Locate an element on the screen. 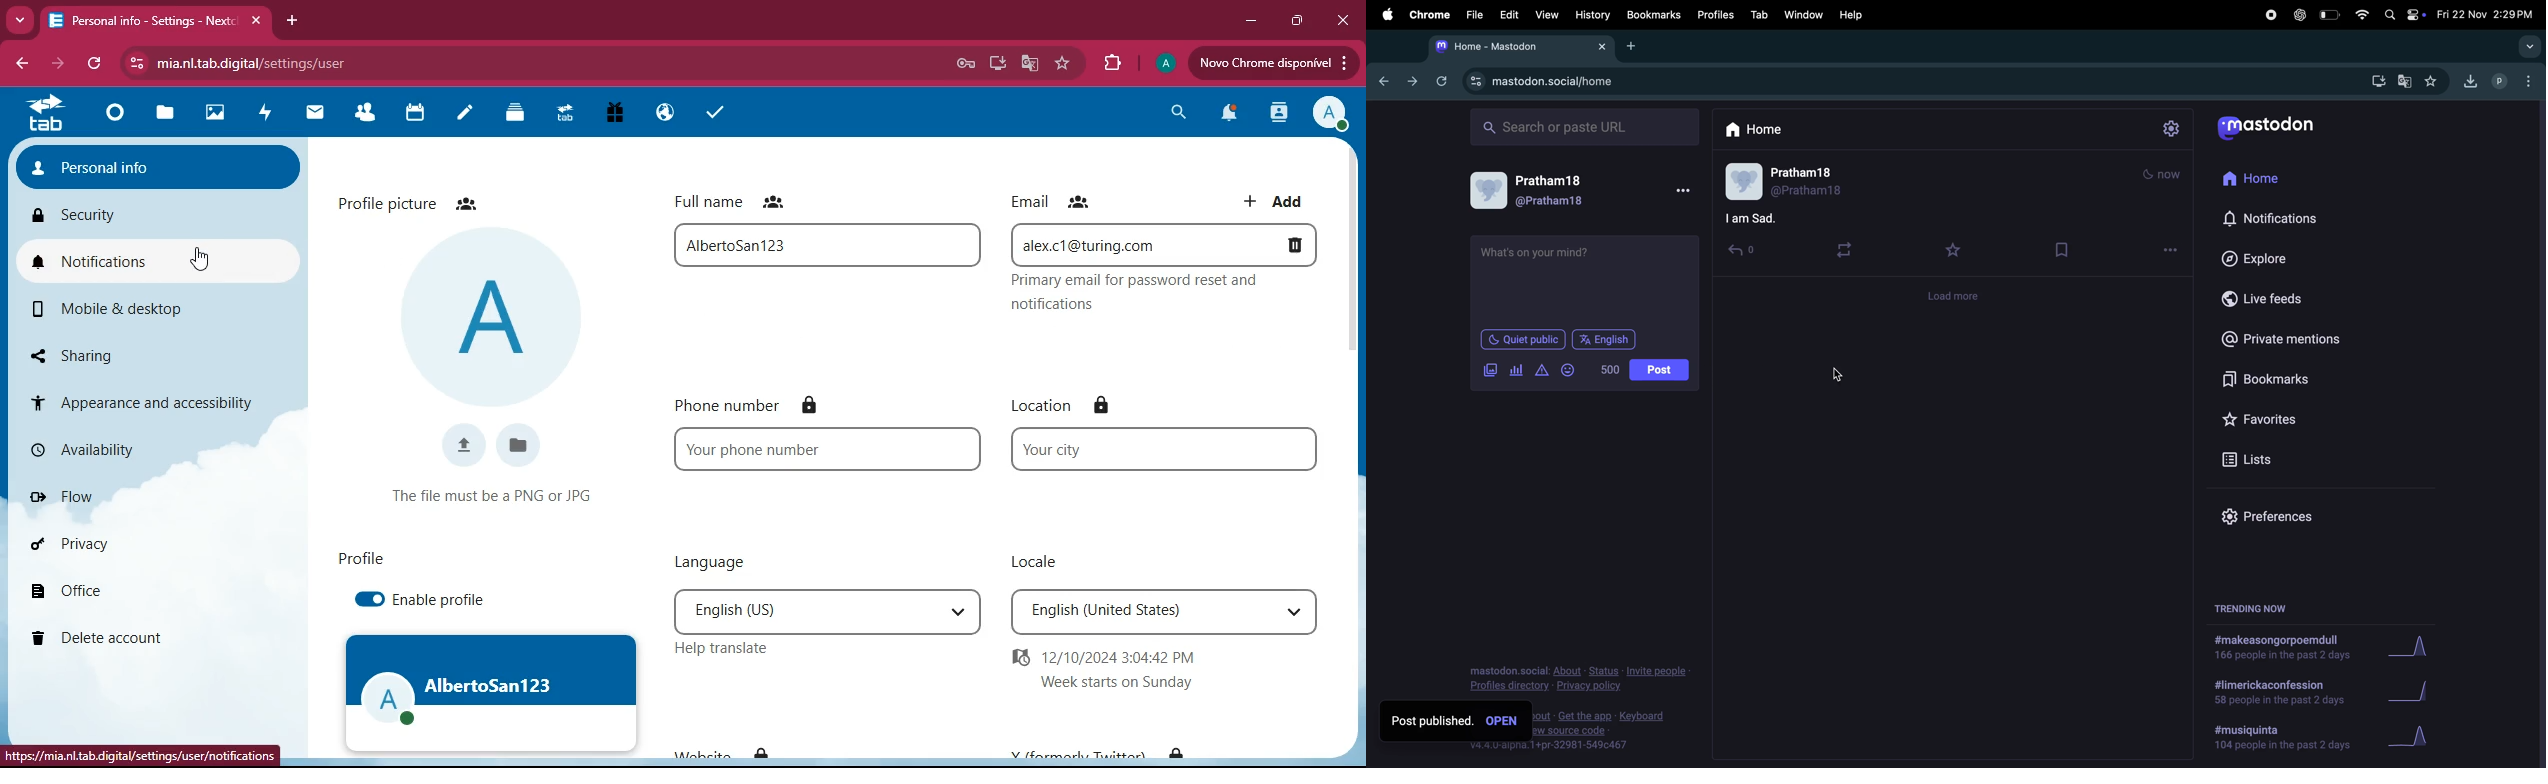  next tab is located at coordinates (1410, 81).